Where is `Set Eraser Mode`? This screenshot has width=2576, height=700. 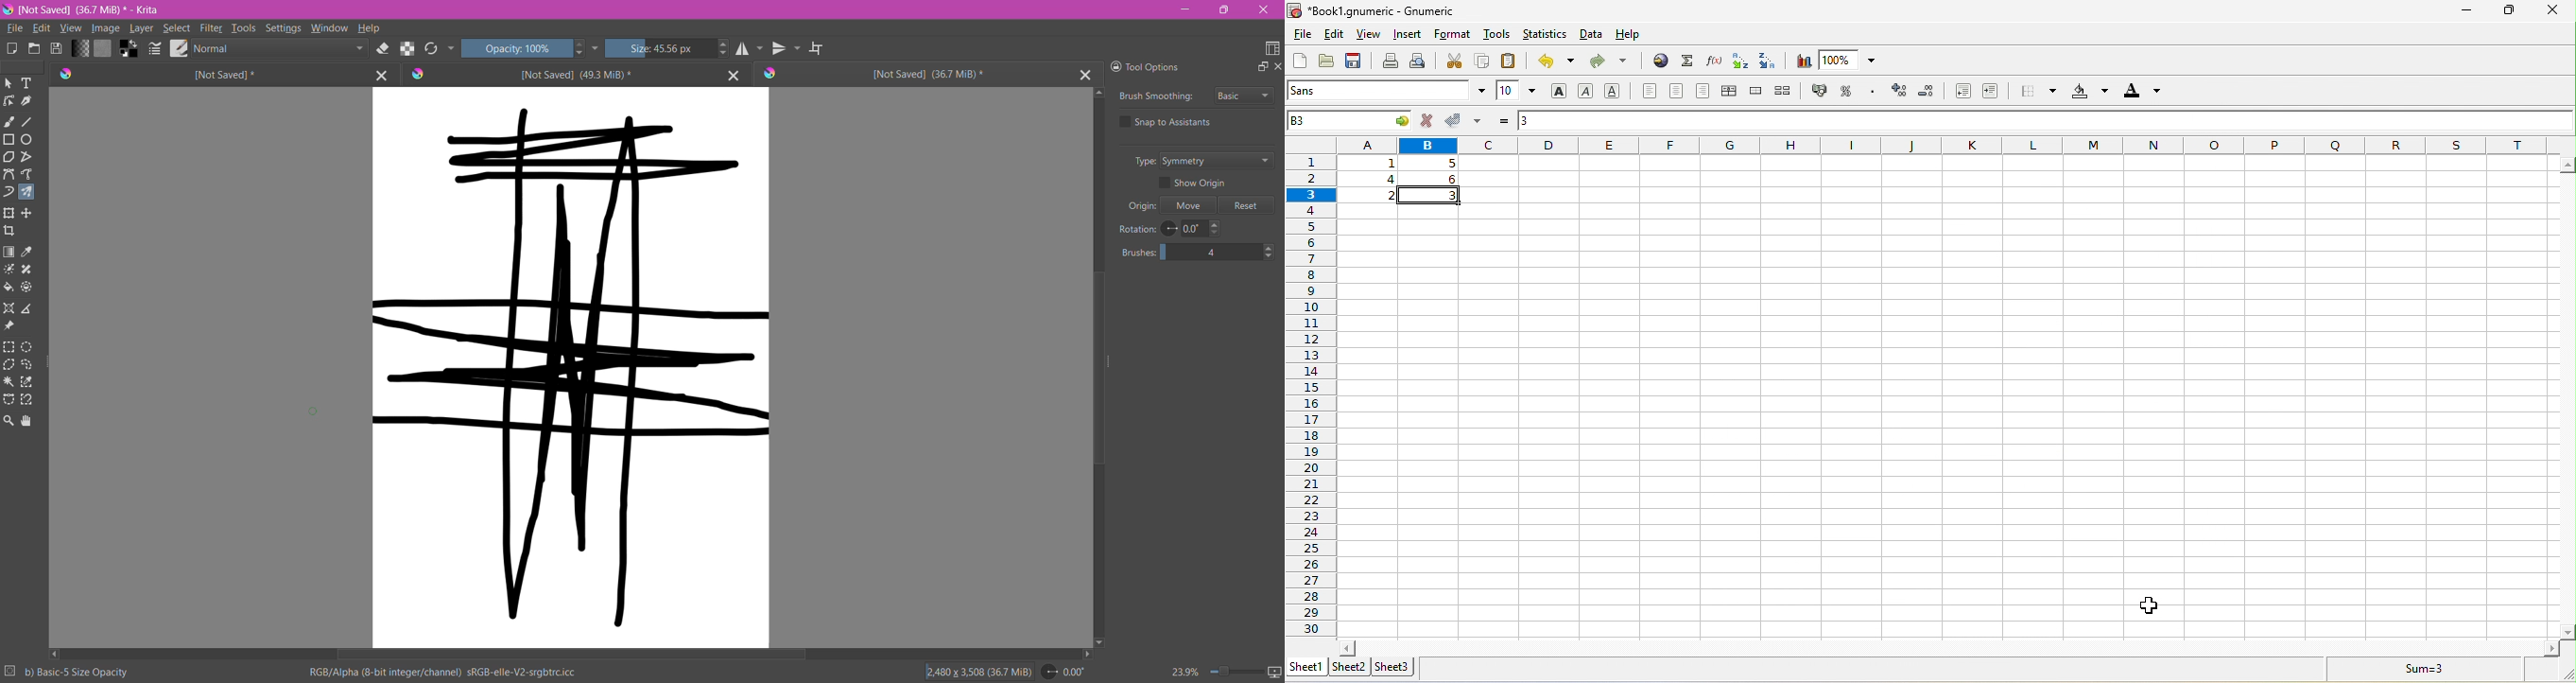
Set Eraser Mode is located at coordinates (381, 50).